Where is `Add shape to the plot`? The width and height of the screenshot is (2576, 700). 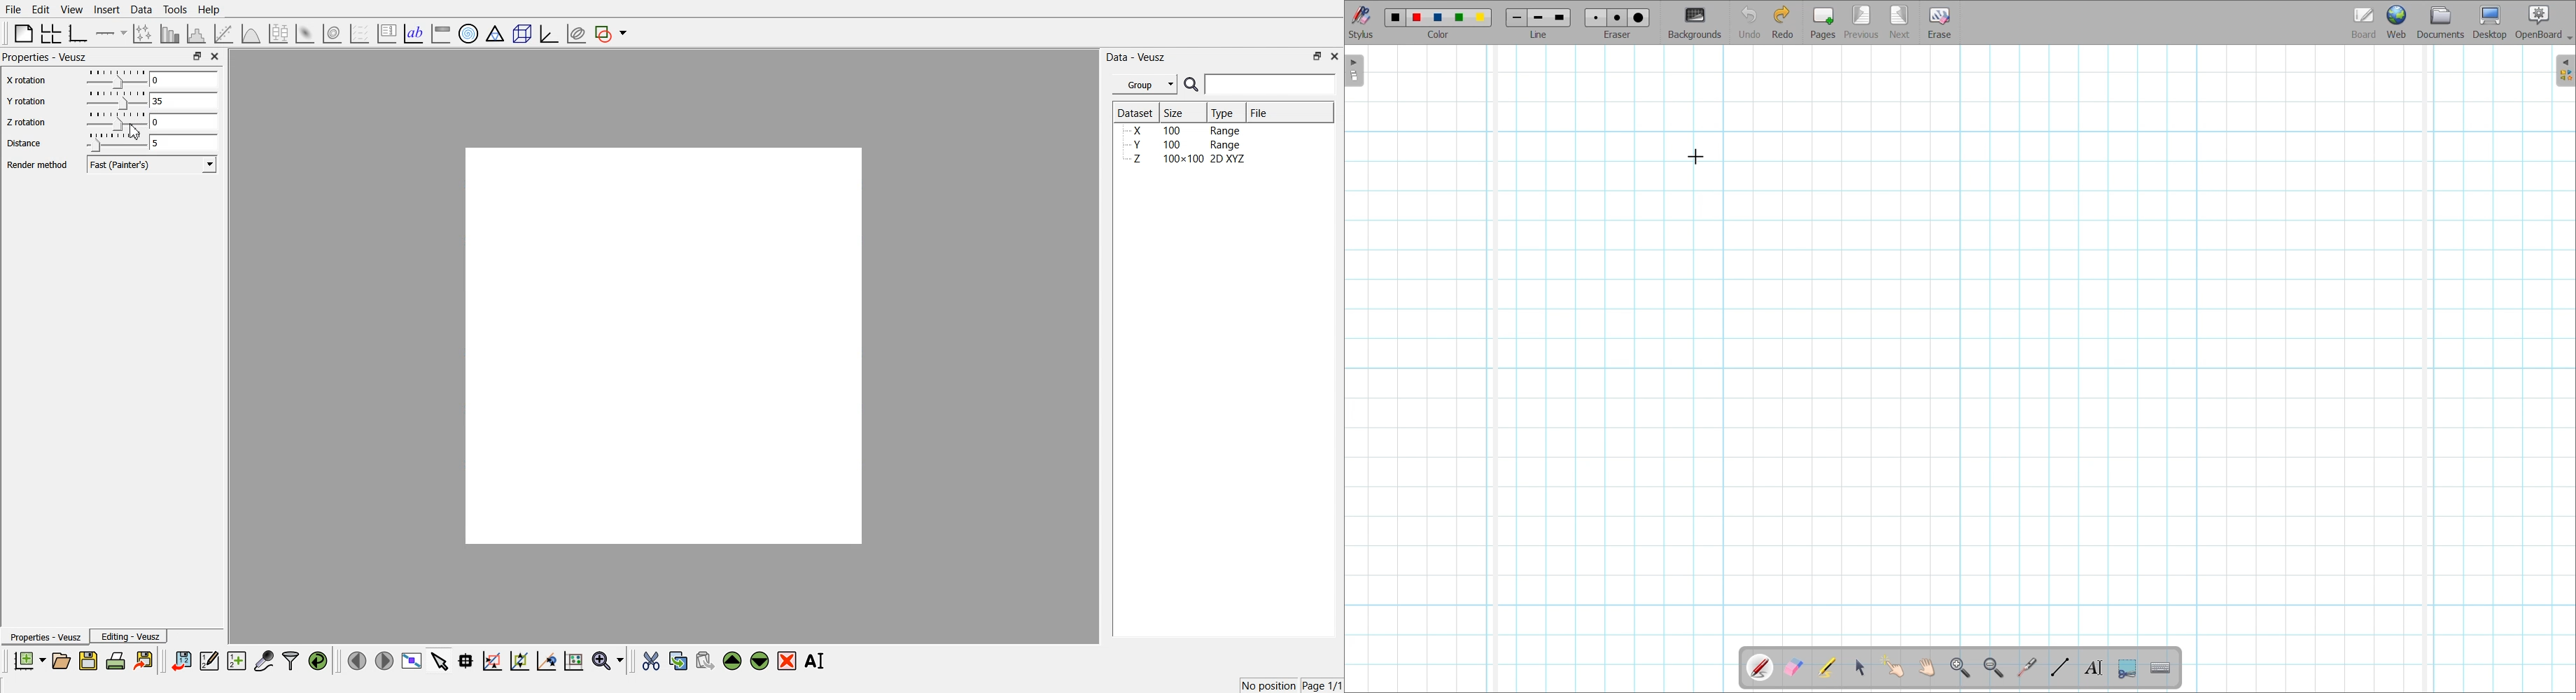
Add shape to the plot is located at coordinates (610, 34).